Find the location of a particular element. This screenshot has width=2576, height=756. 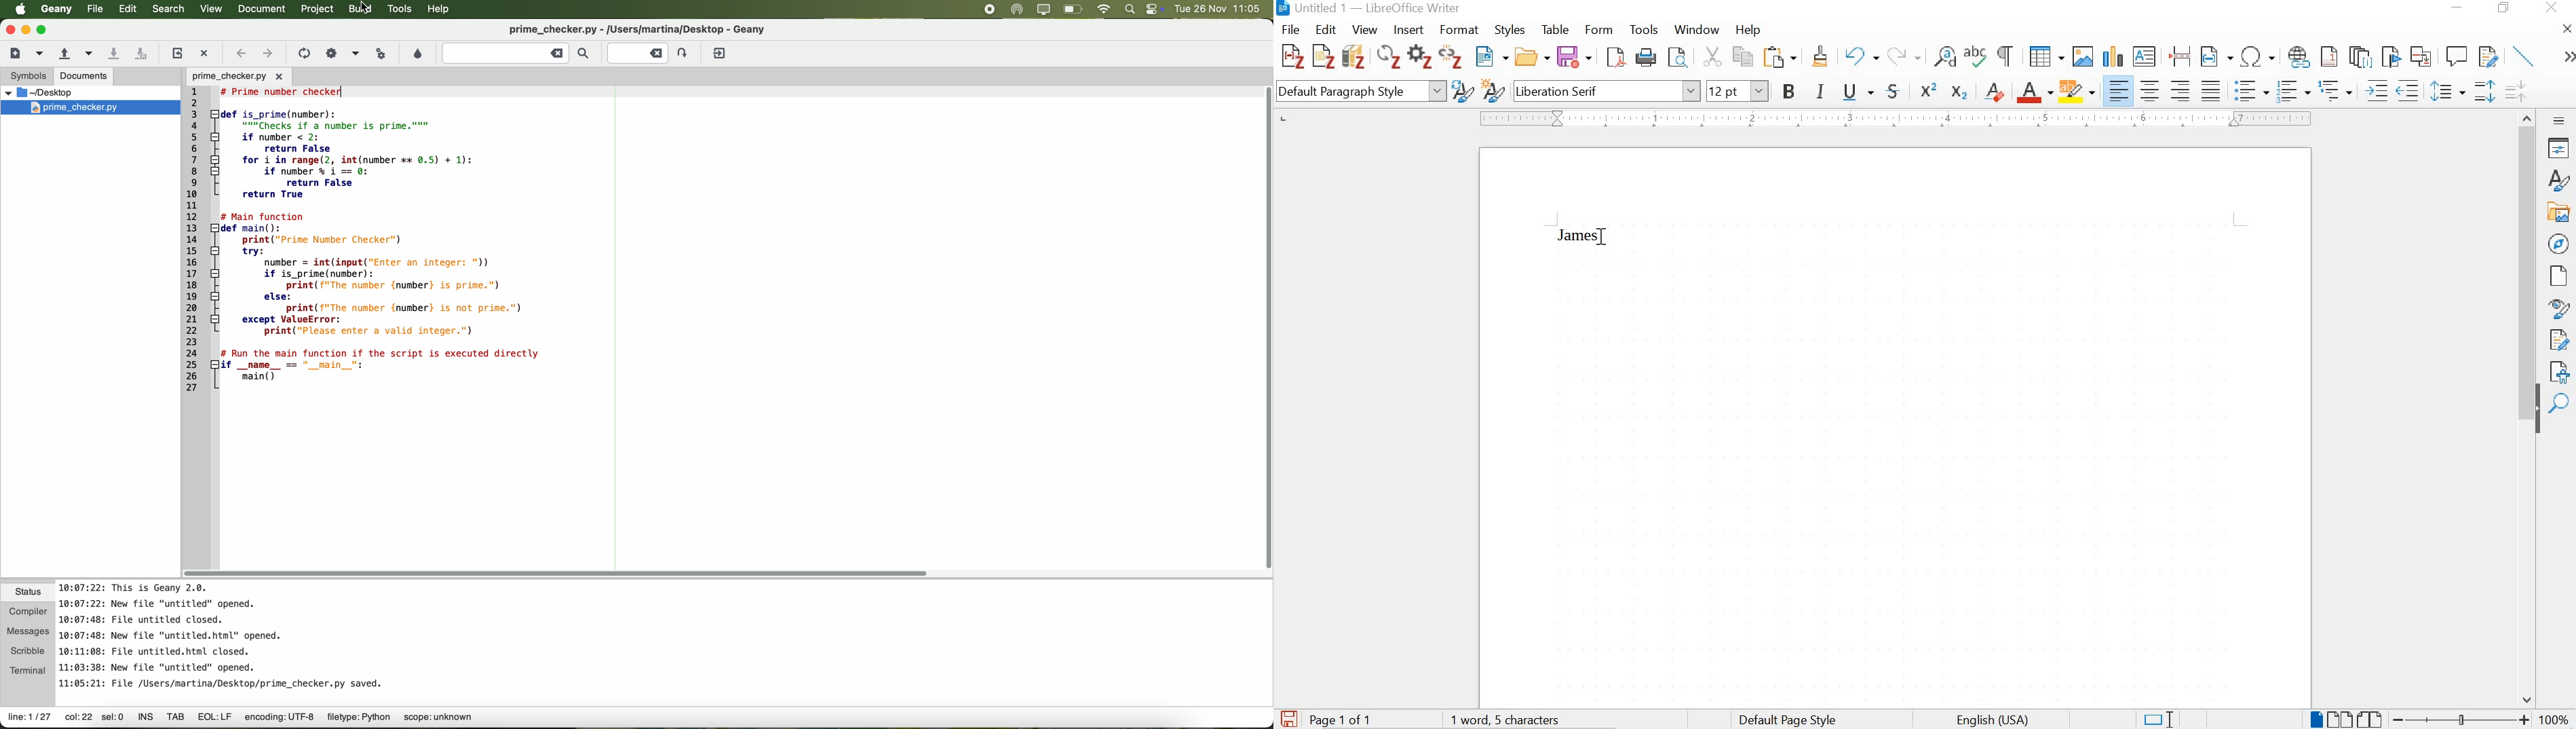

add/edit bibliography is located at coordinates (1353, 56).